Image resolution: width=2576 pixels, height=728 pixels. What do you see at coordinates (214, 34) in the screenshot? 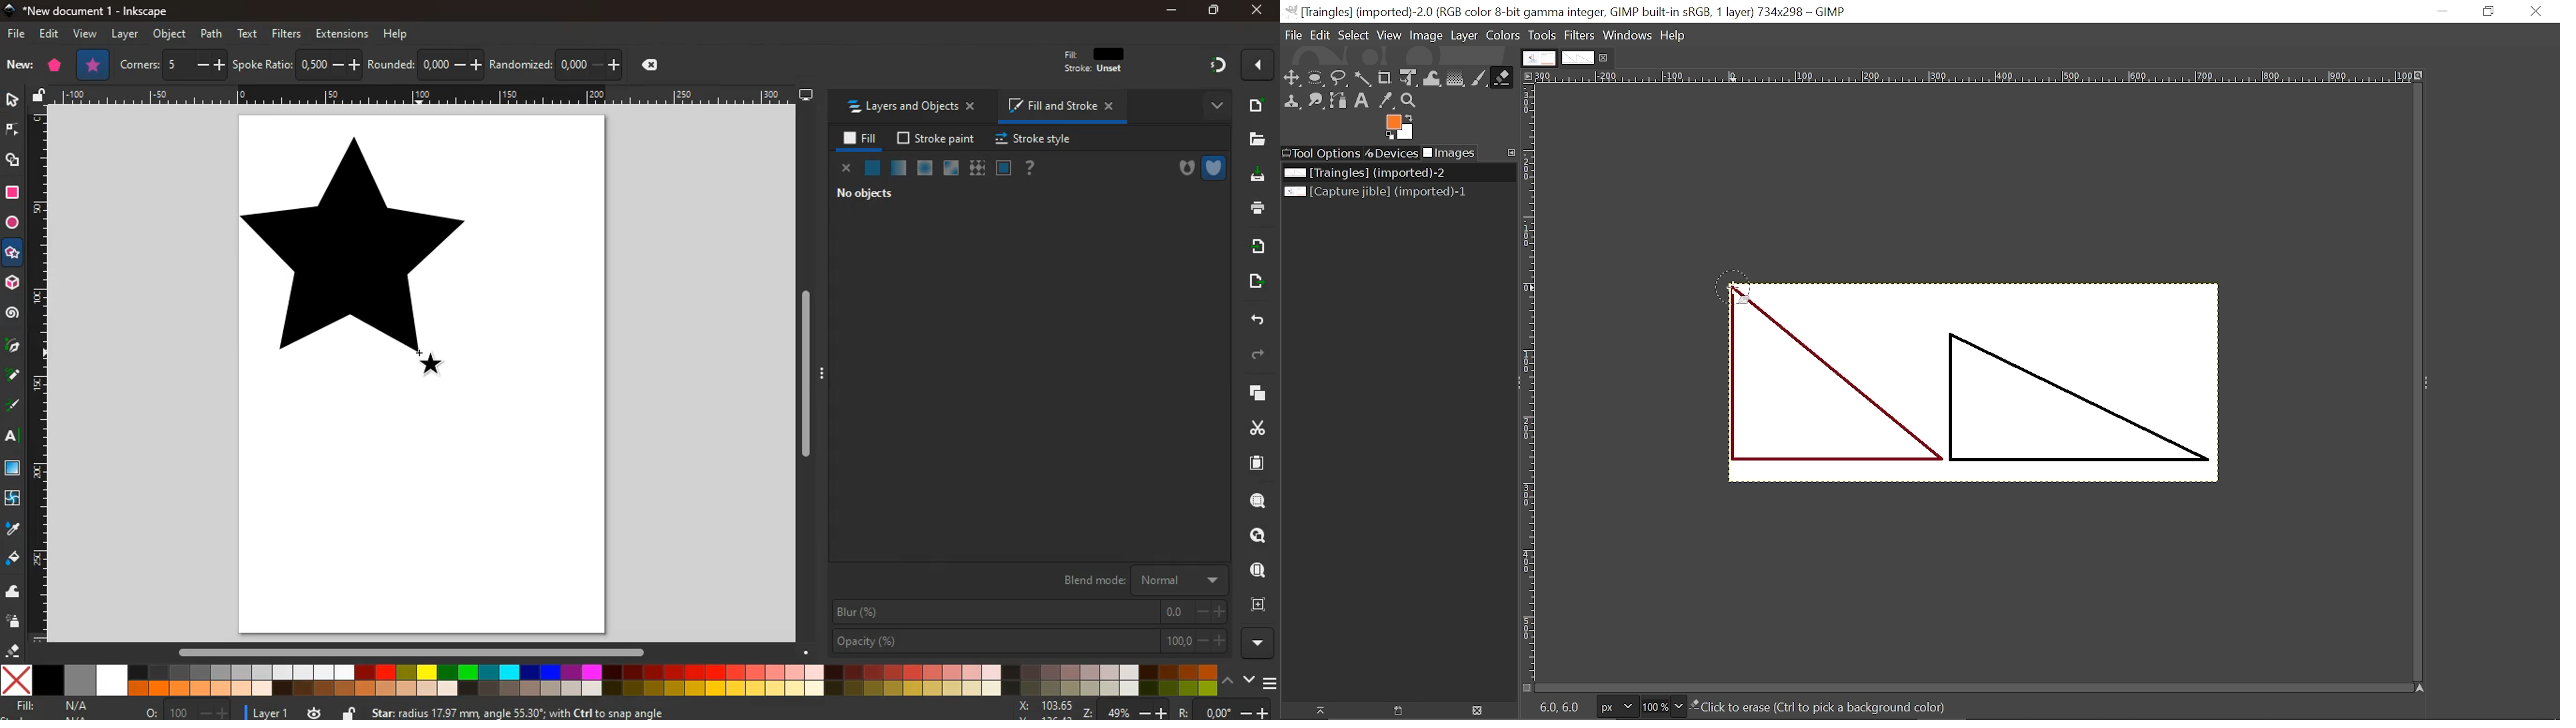
I see `path` at bounding box center [214, 34].